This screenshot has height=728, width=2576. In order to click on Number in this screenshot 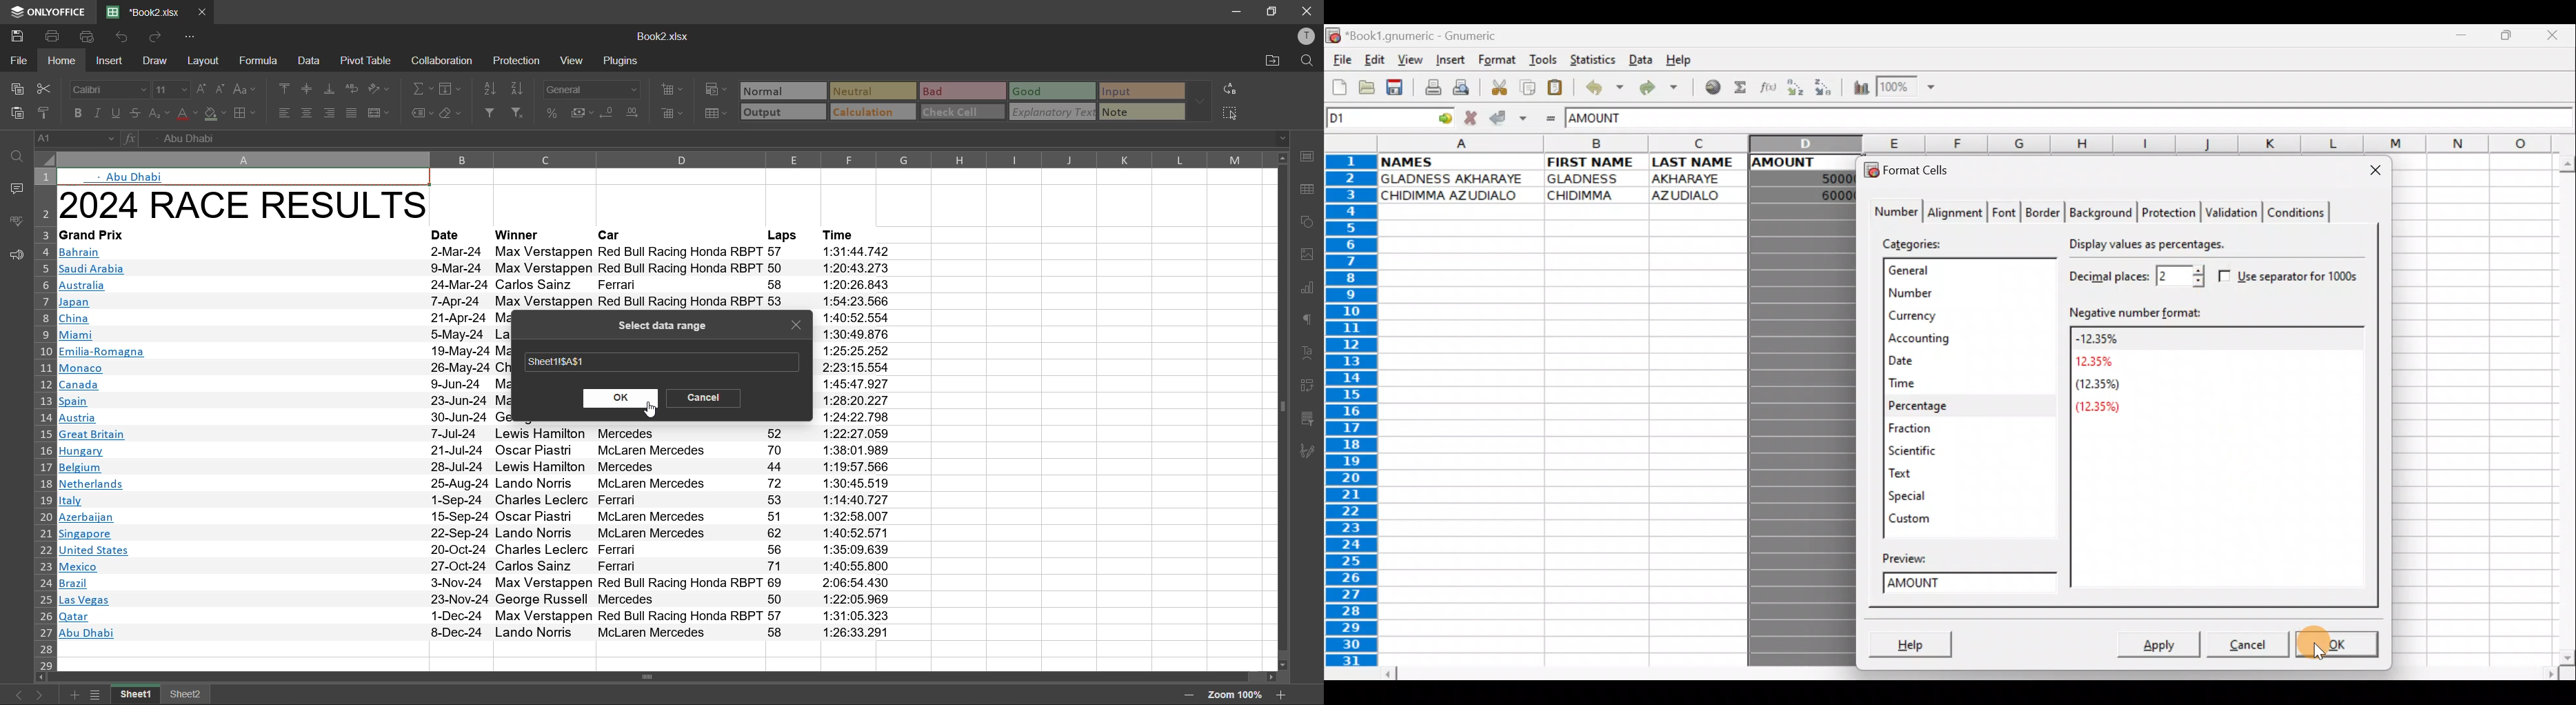, I will do `click(1957, 290)`.